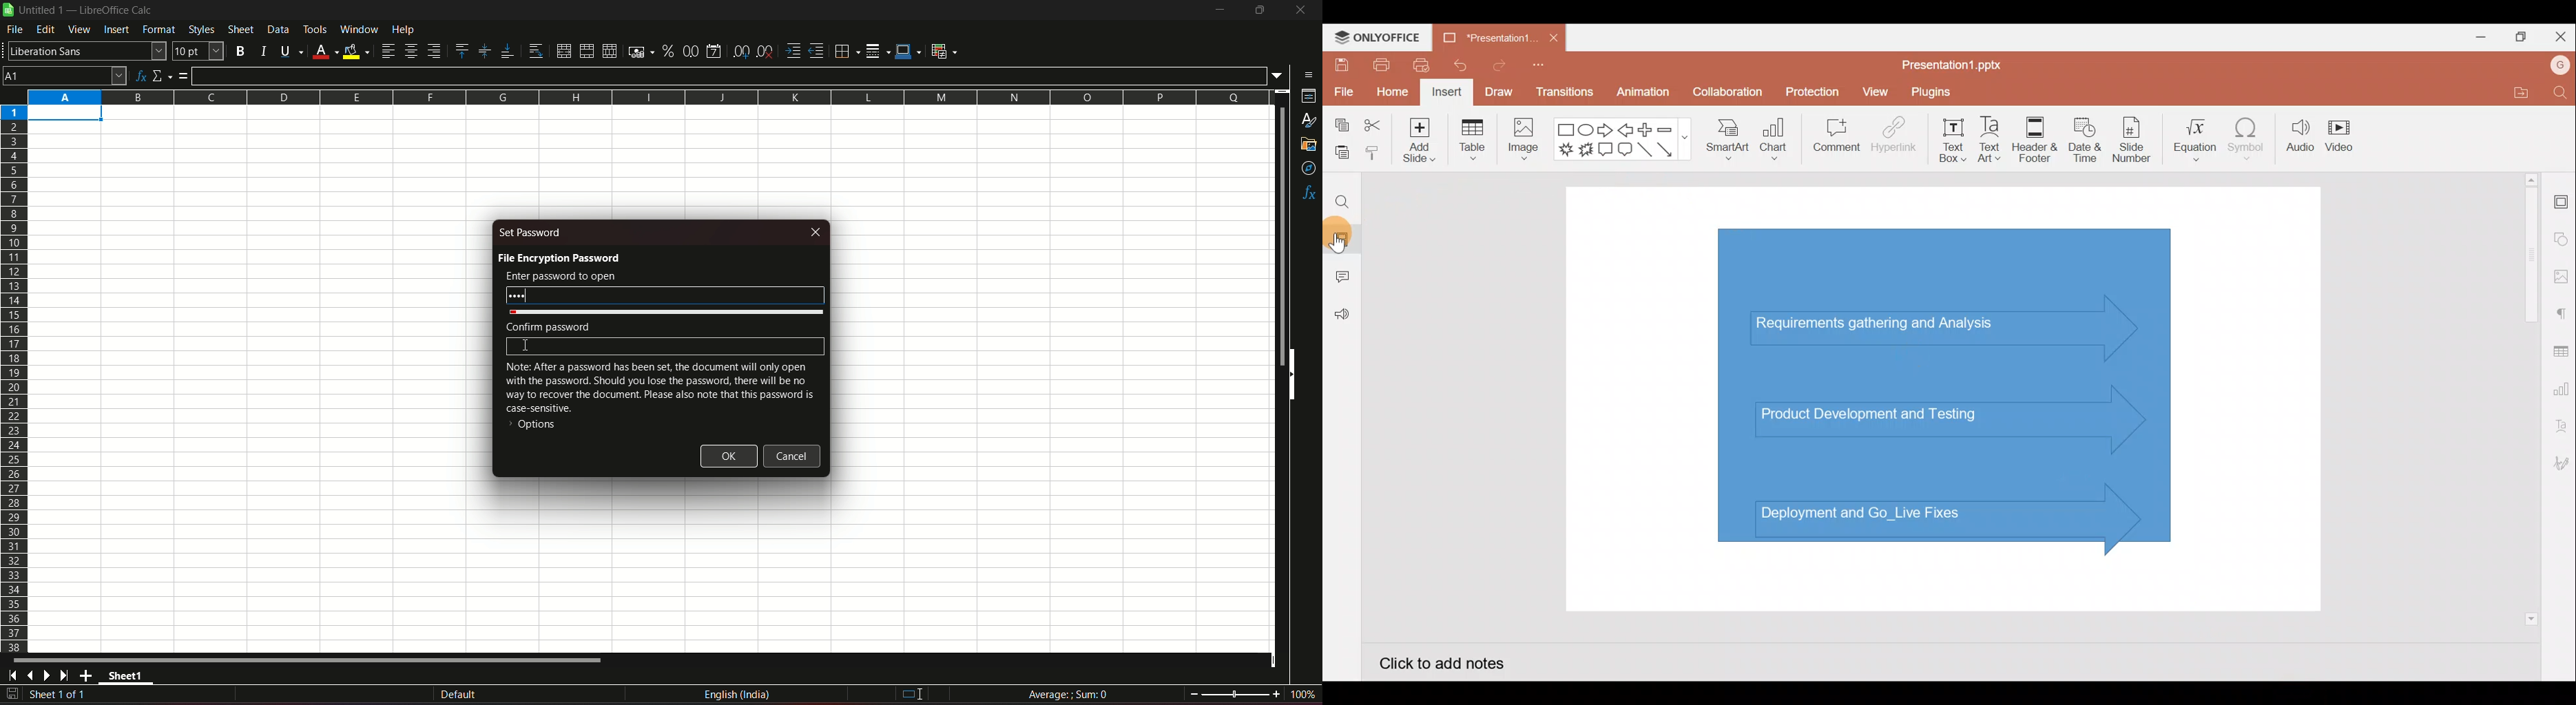 This screenshot has width=2576, height=728. Describe the element at coordinates (65, 75) in the screenshot. I see `name box` at that location.